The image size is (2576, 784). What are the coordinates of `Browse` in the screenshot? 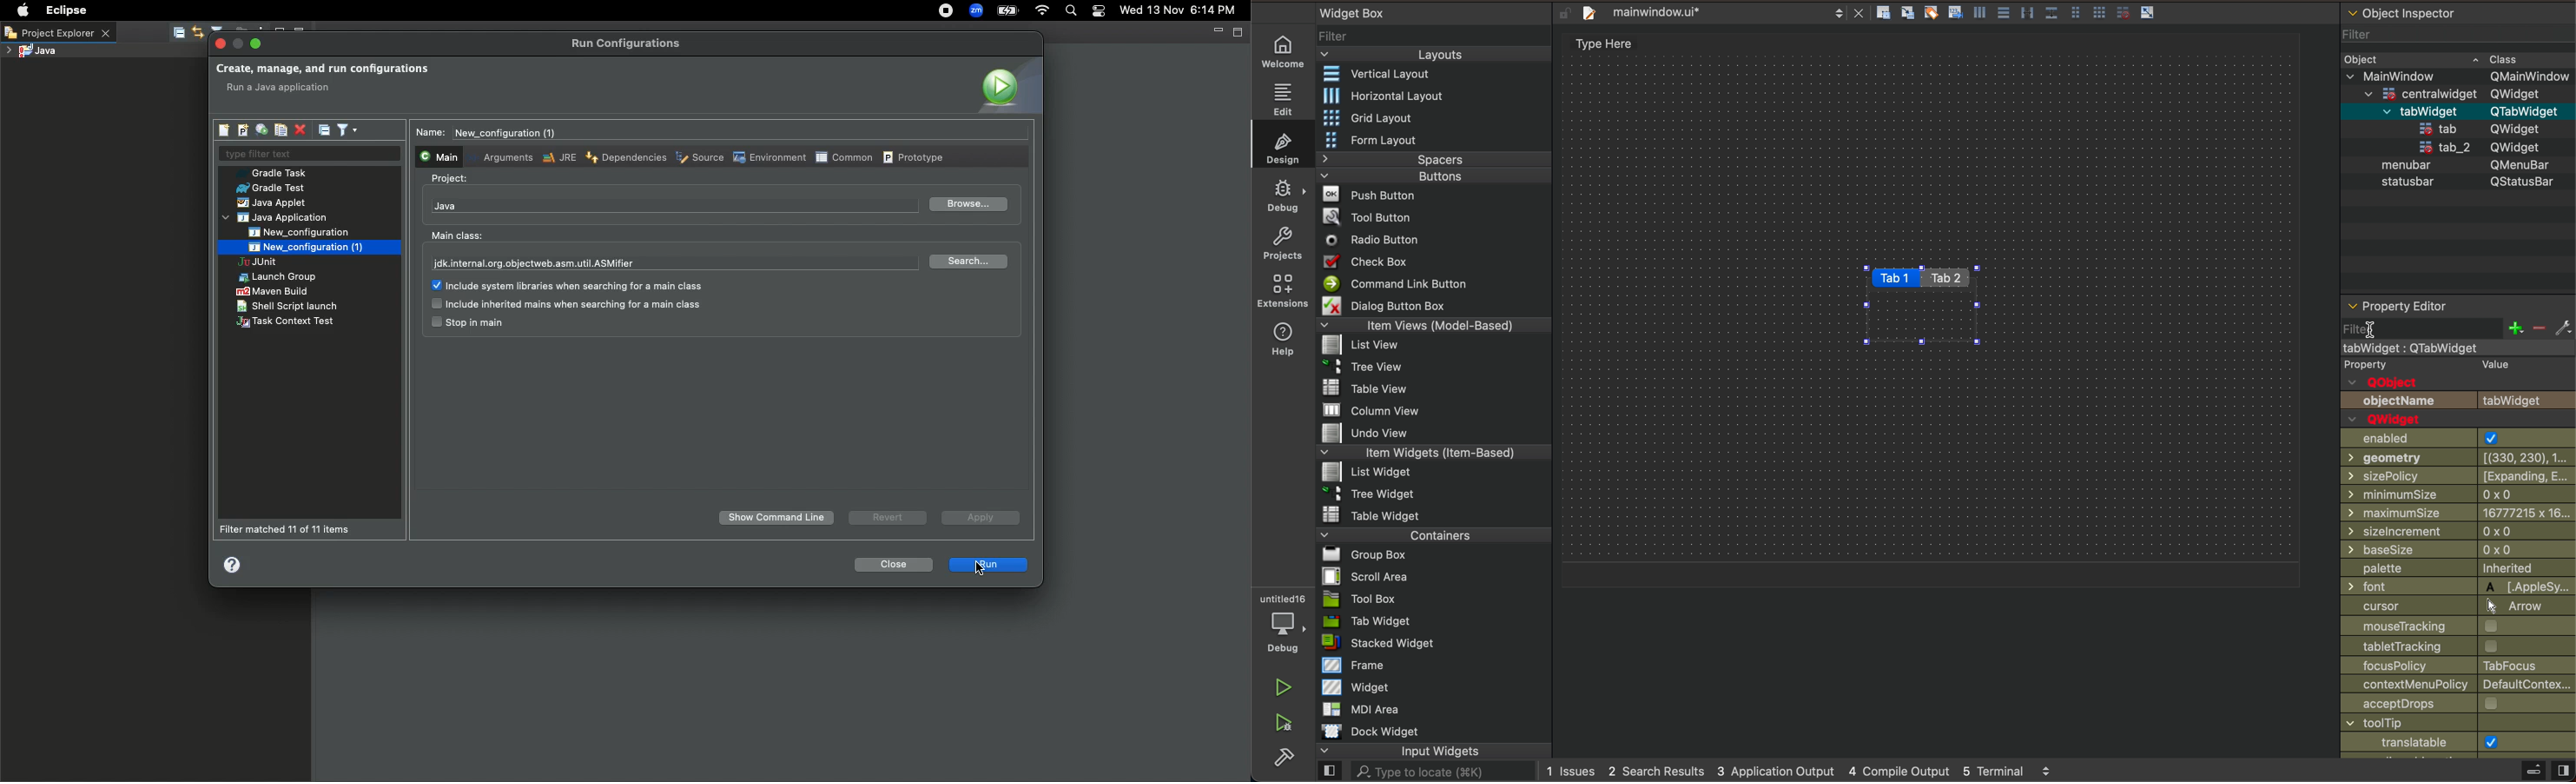 It's located at (967, 205).